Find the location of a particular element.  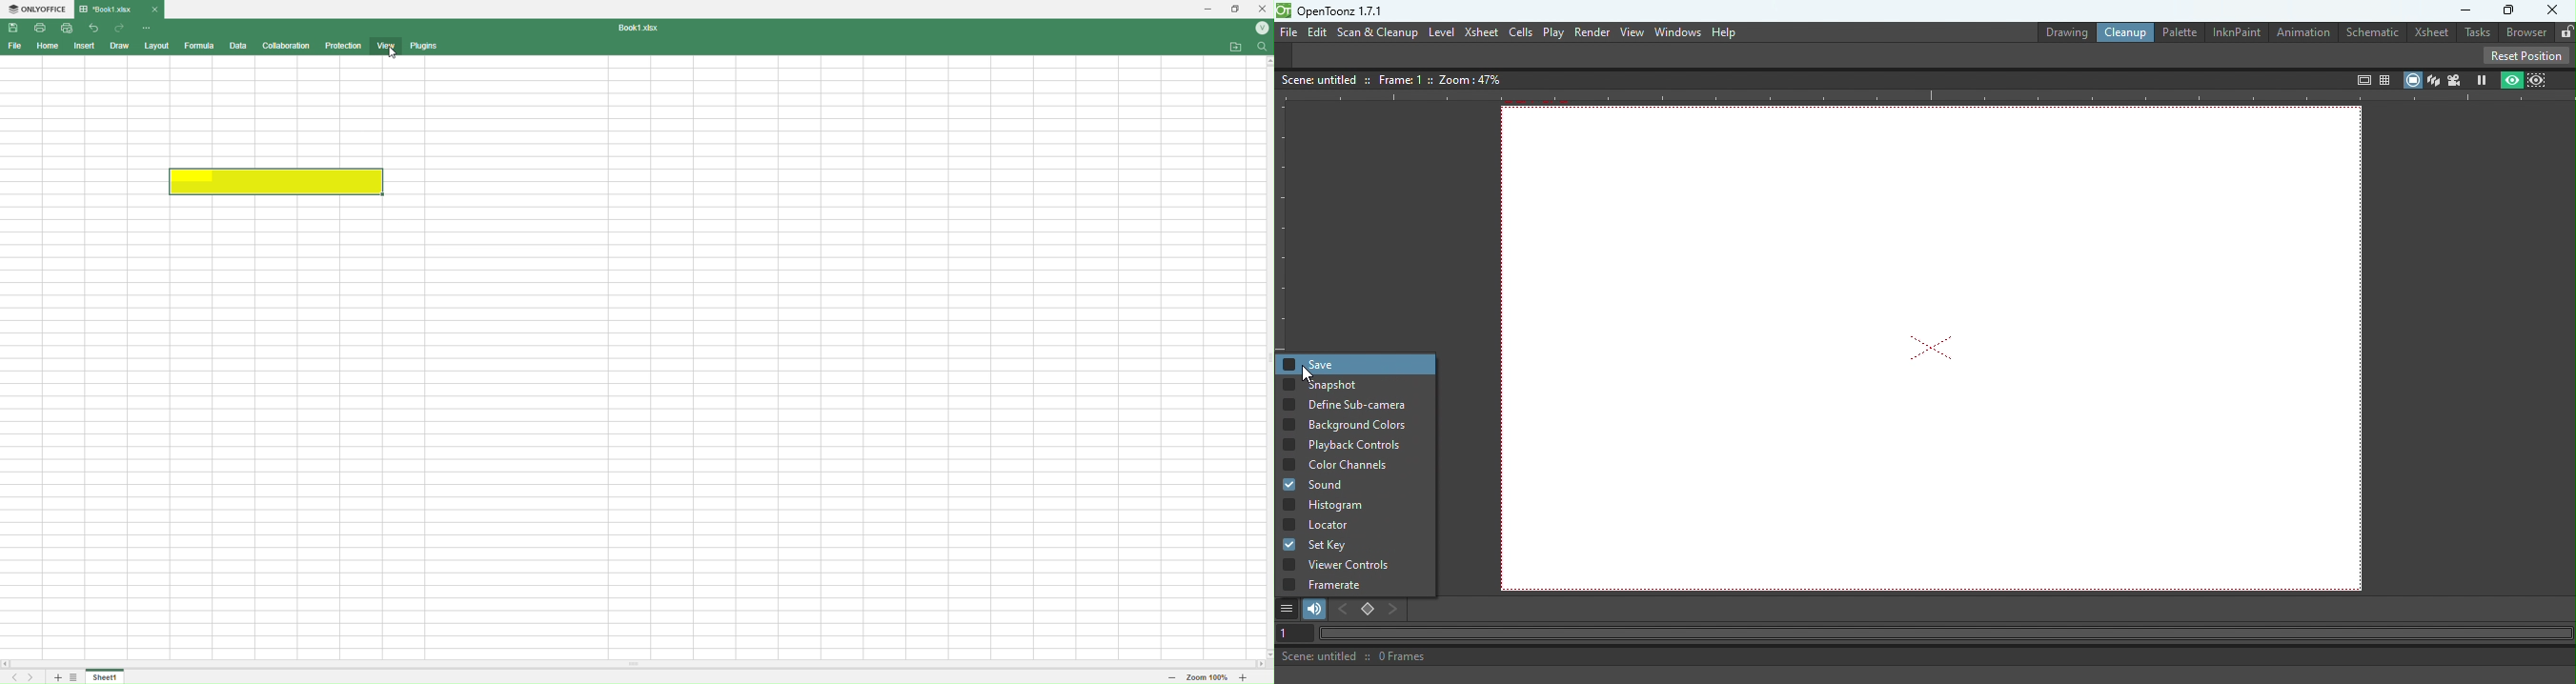

Set key is located at coordinates (1369, 611).